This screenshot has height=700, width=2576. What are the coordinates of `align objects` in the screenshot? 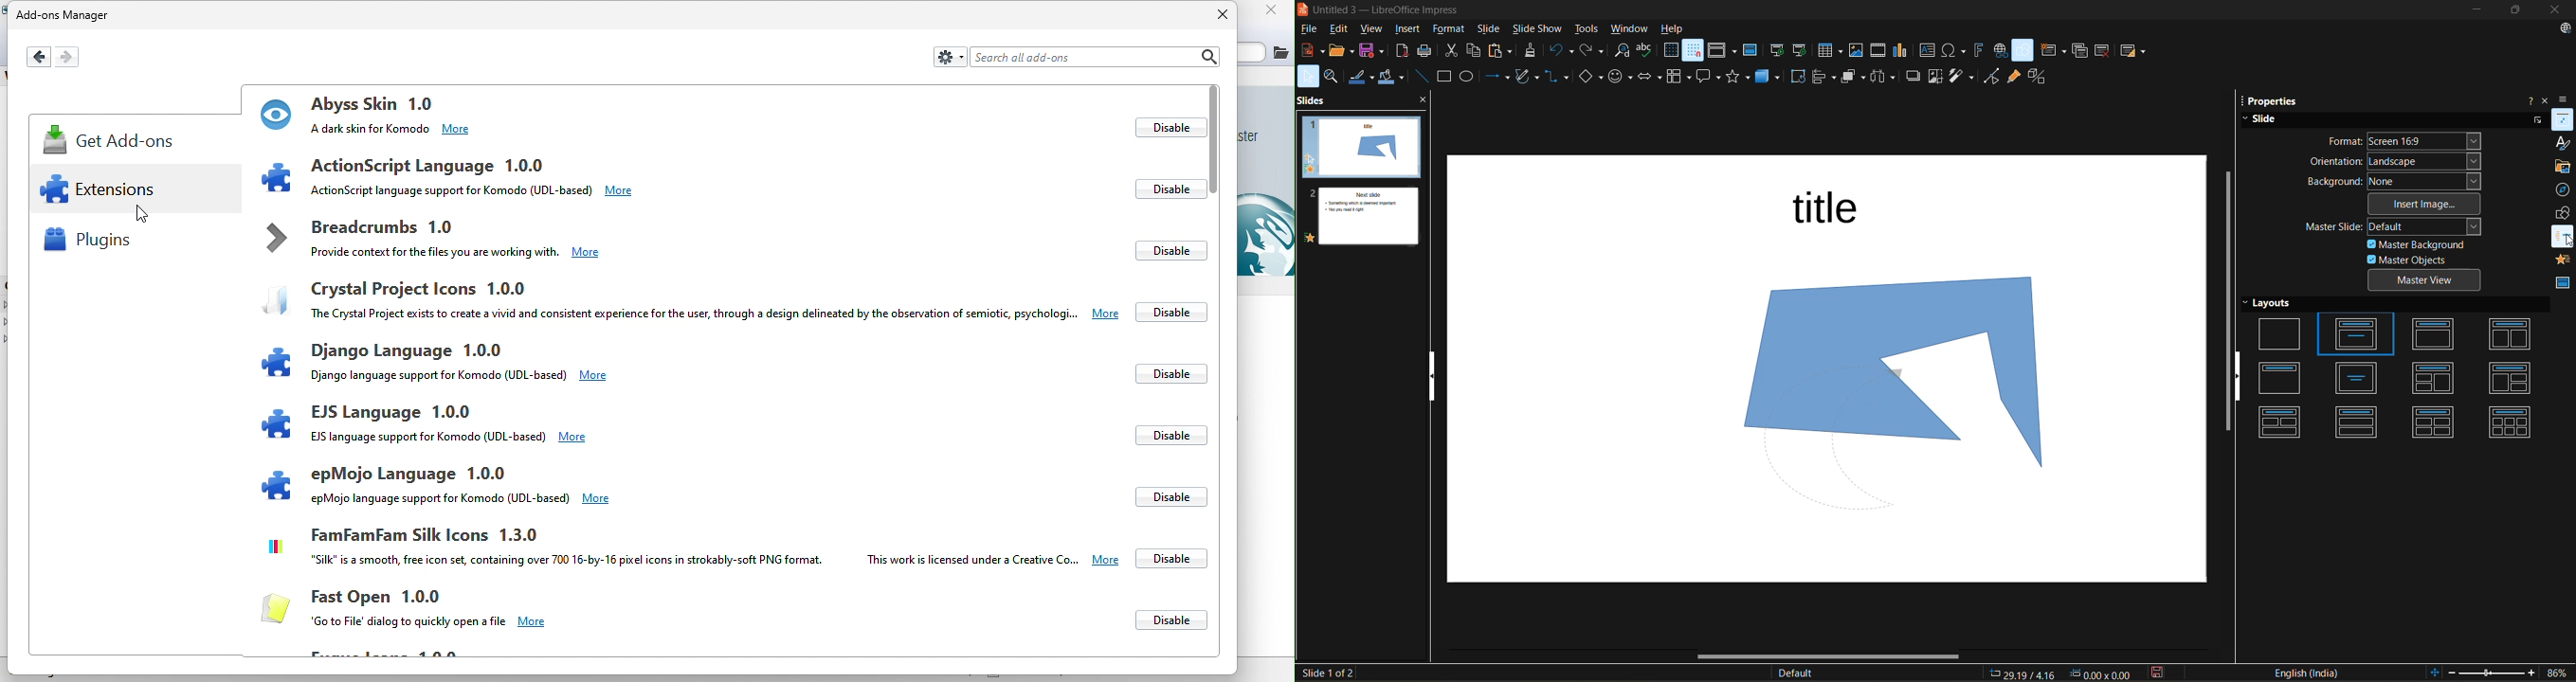 It's located at (1825, 78).